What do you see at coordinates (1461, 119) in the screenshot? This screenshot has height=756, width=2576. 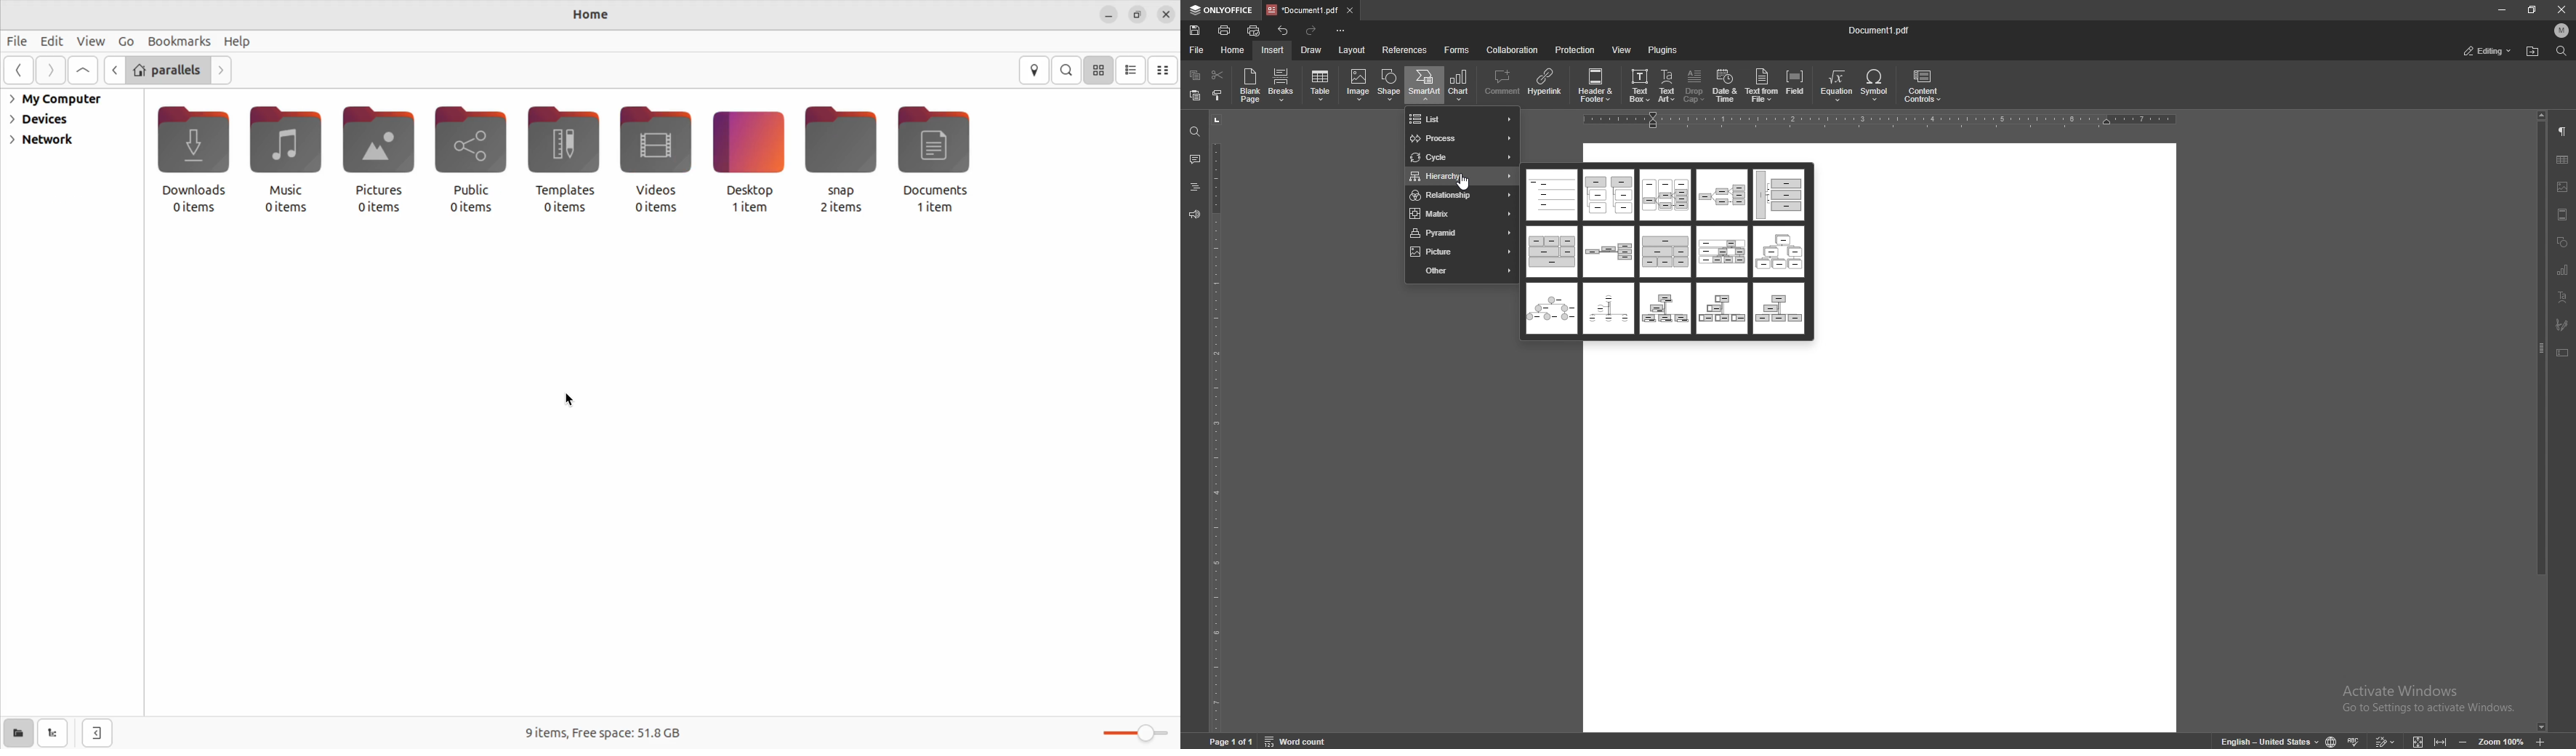 I see `list` at bounding box center [1461, 119].